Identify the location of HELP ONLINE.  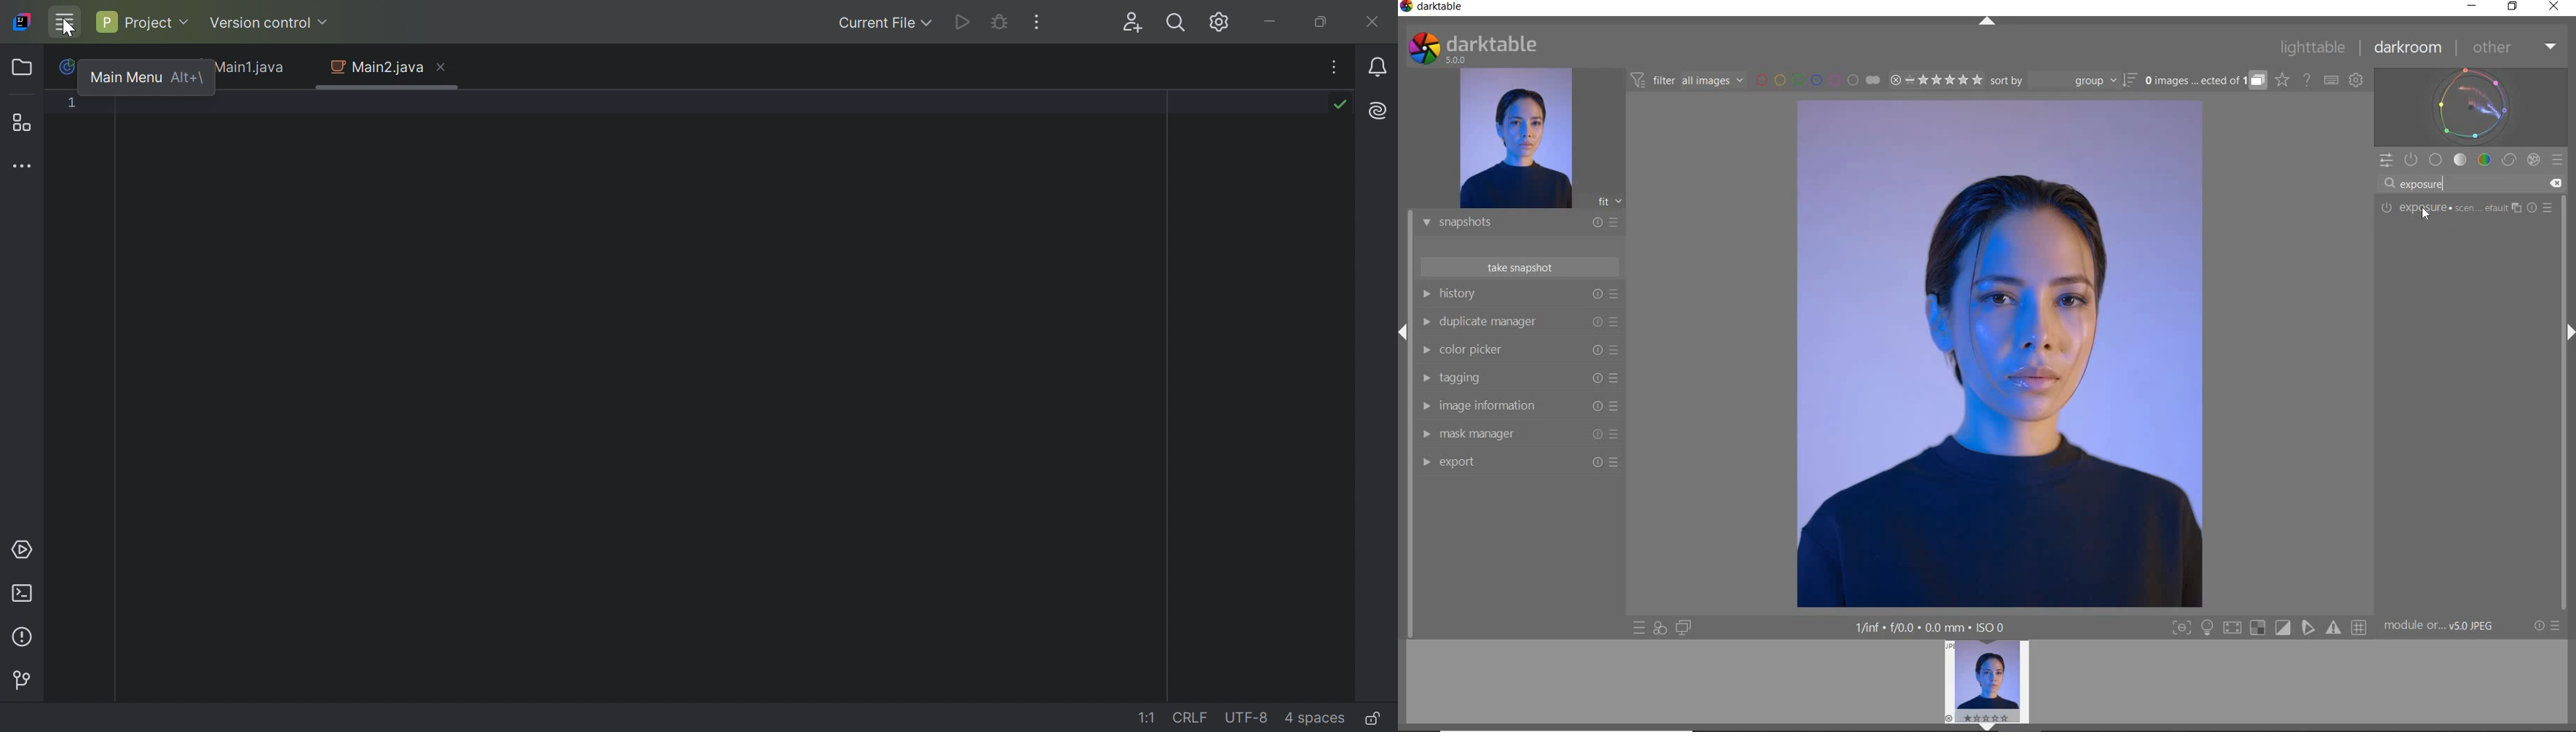
(2307, 79).